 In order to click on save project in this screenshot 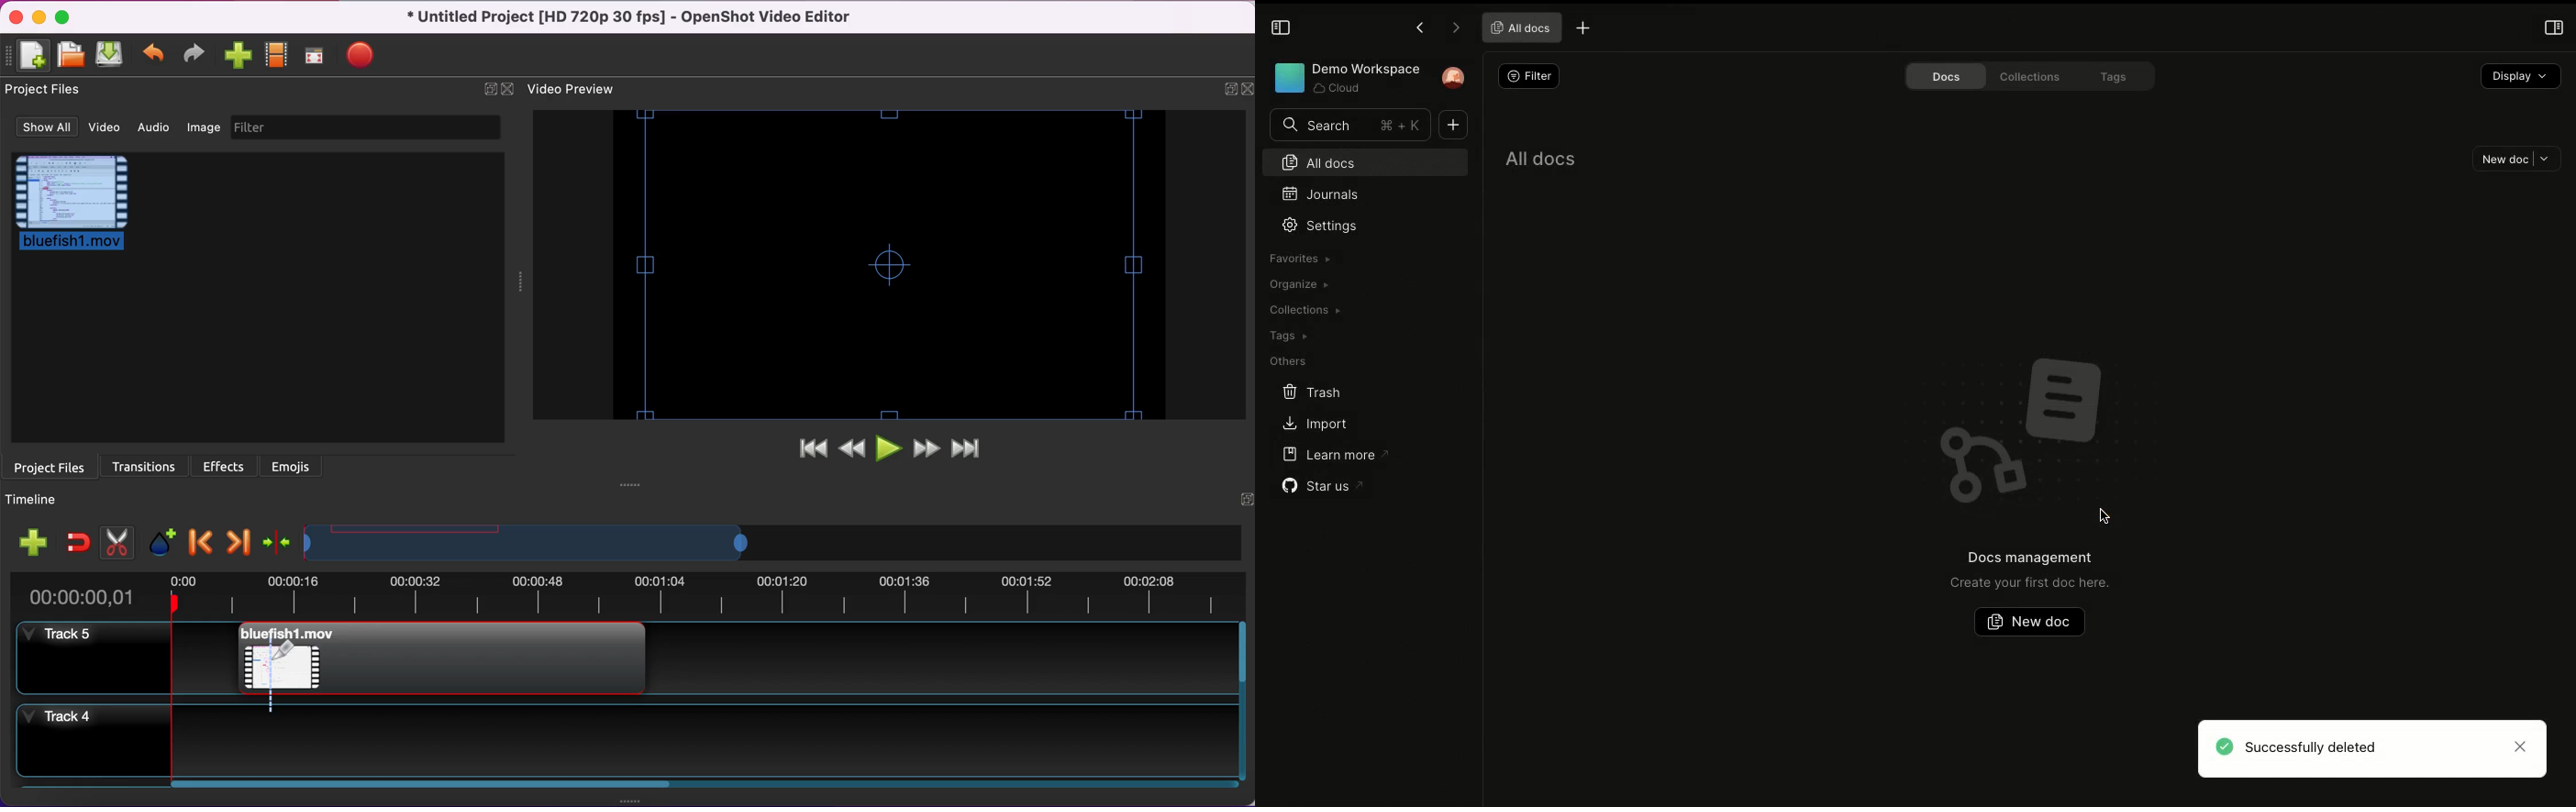, I will do `click(110, 56)`.